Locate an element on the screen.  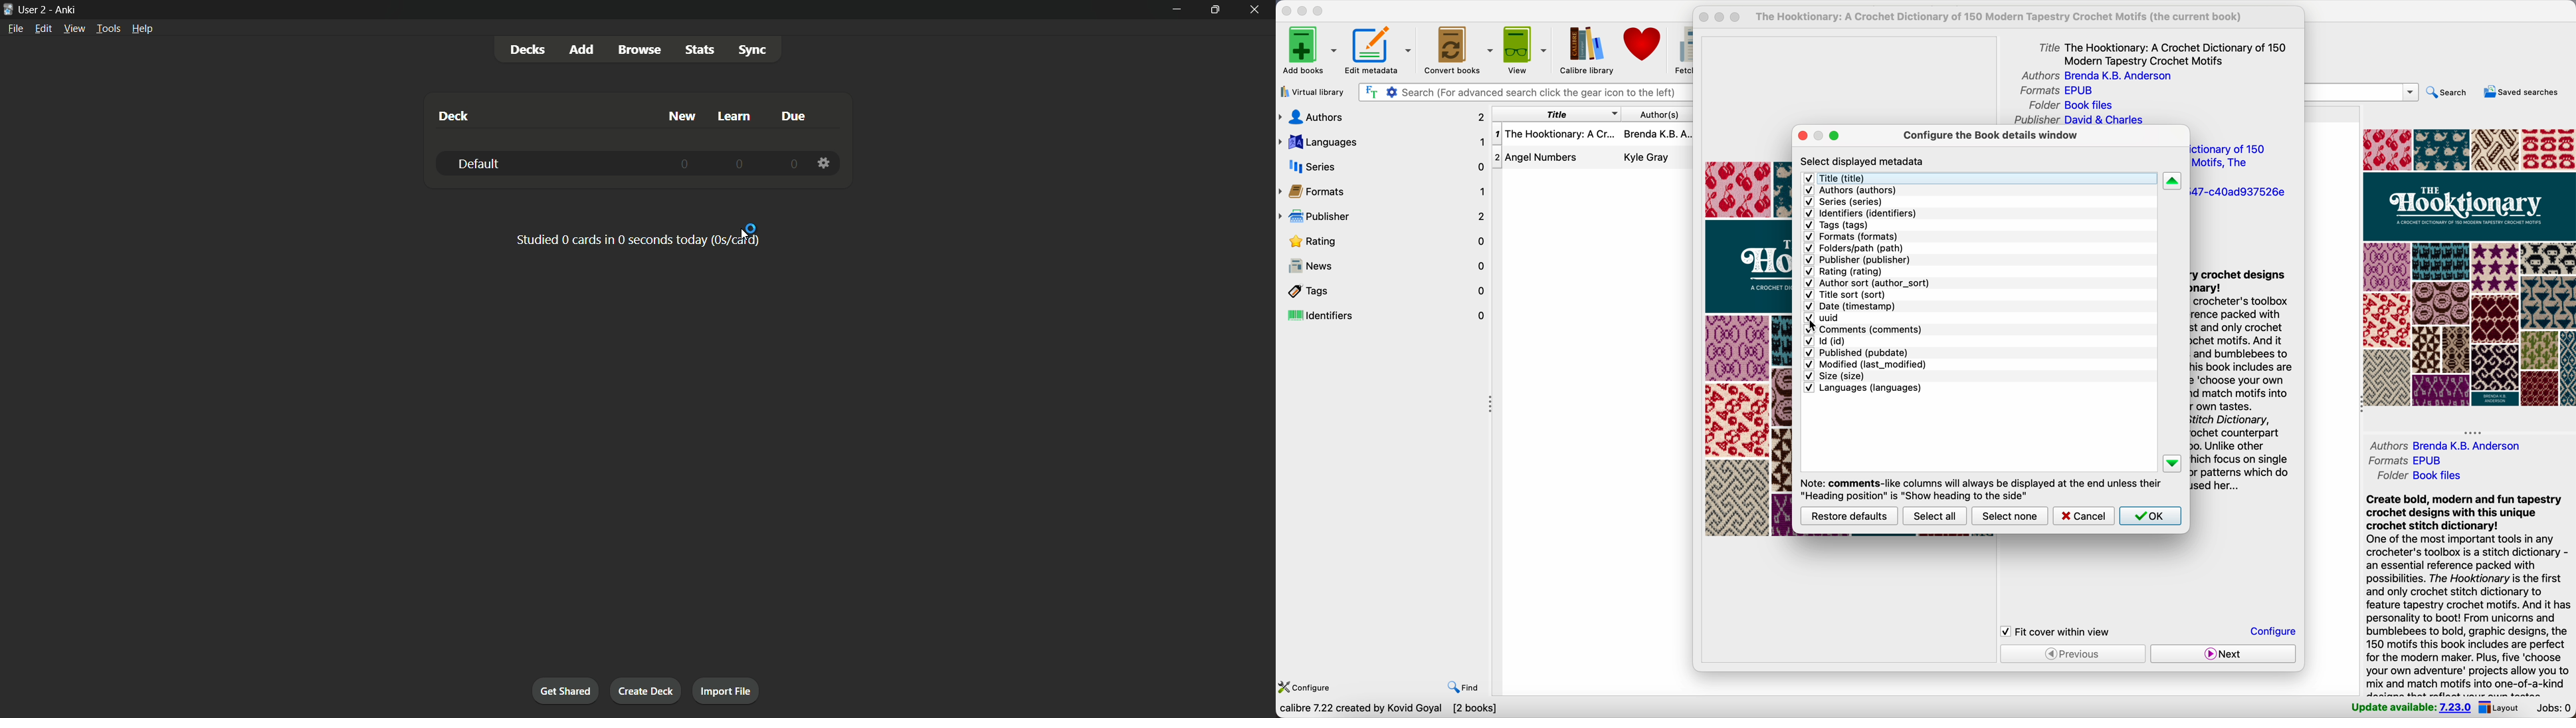
publisher is located at coordinates (1859, 260).